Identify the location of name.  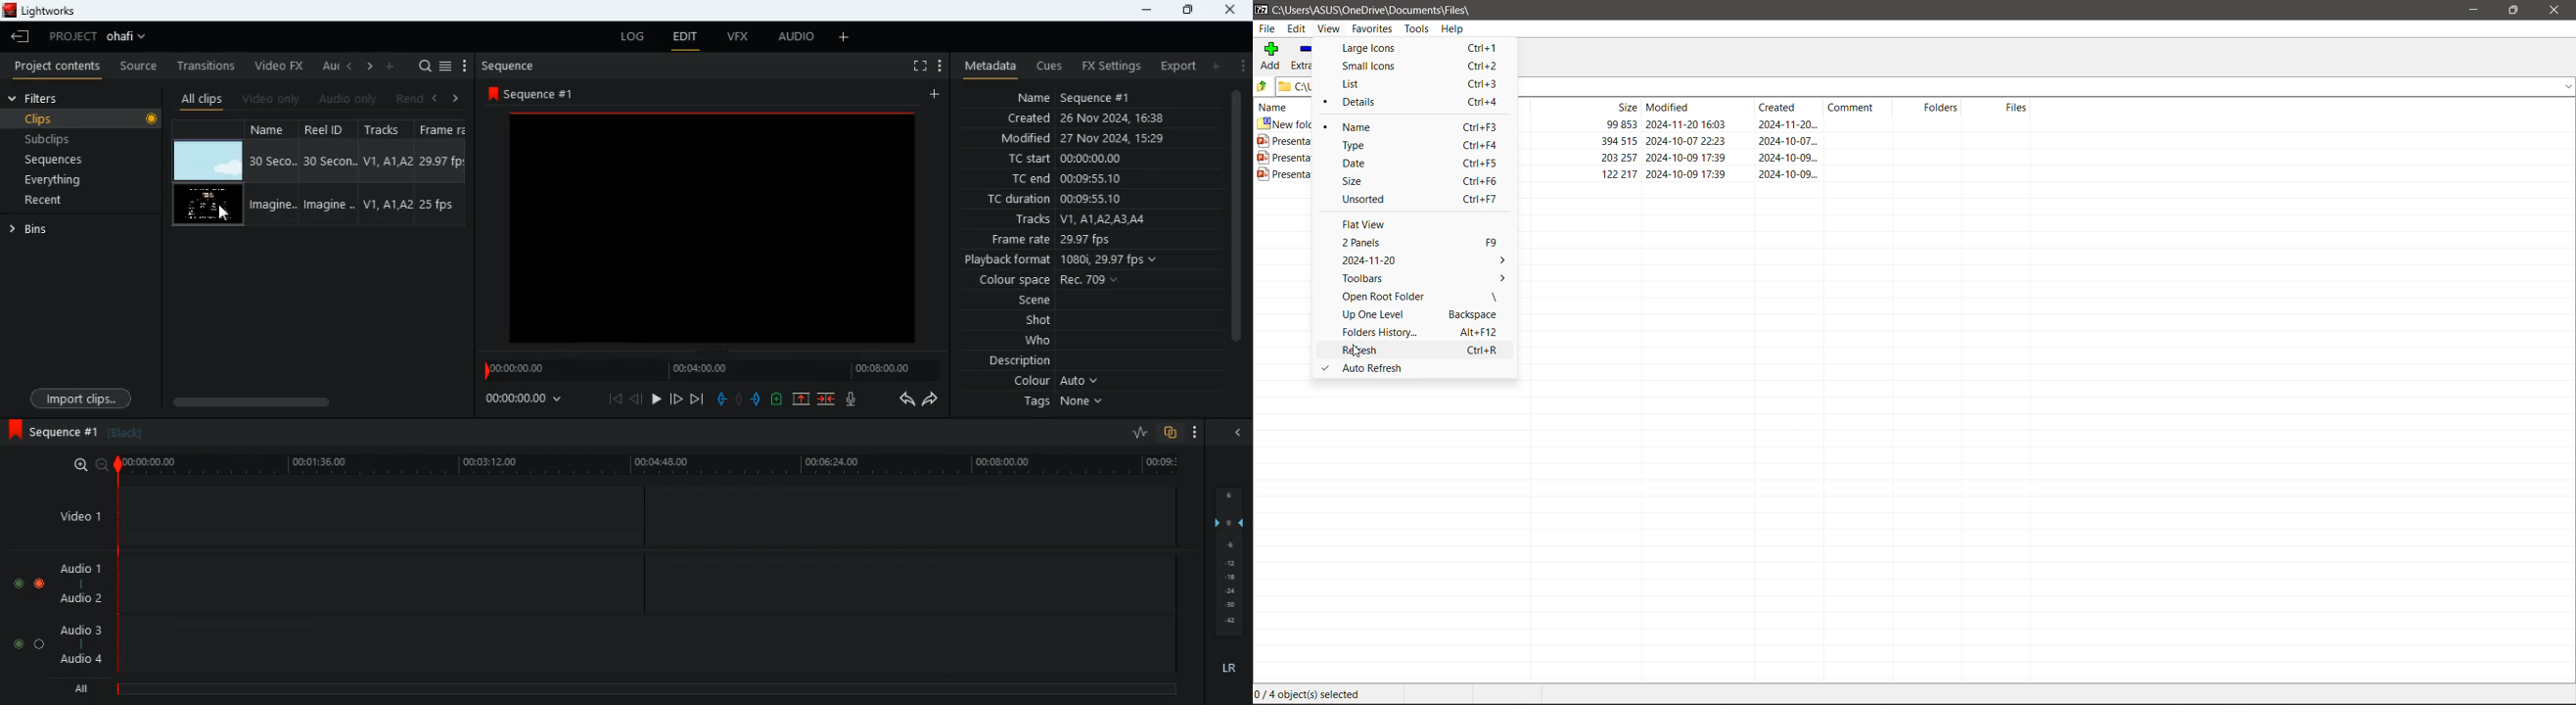
(1075, 95).